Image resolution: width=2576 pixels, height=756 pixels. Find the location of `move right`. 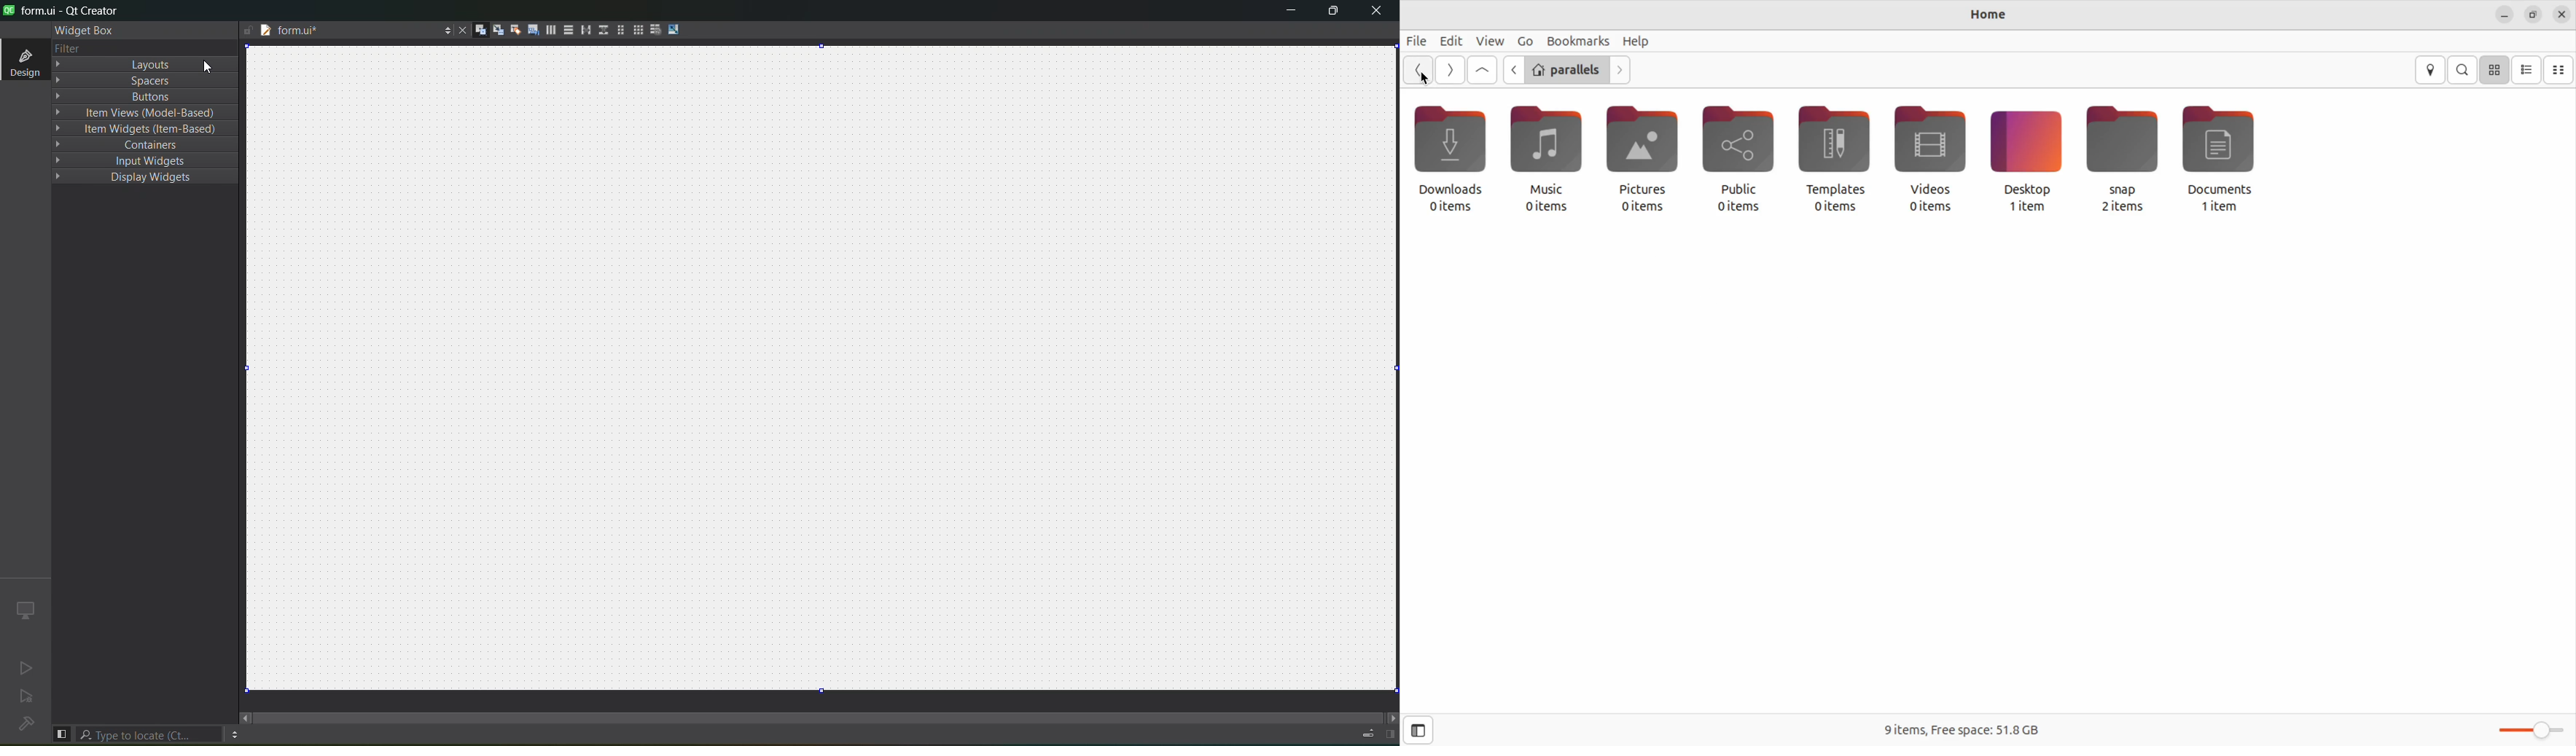

move right is located at coordinates (1389, 716).